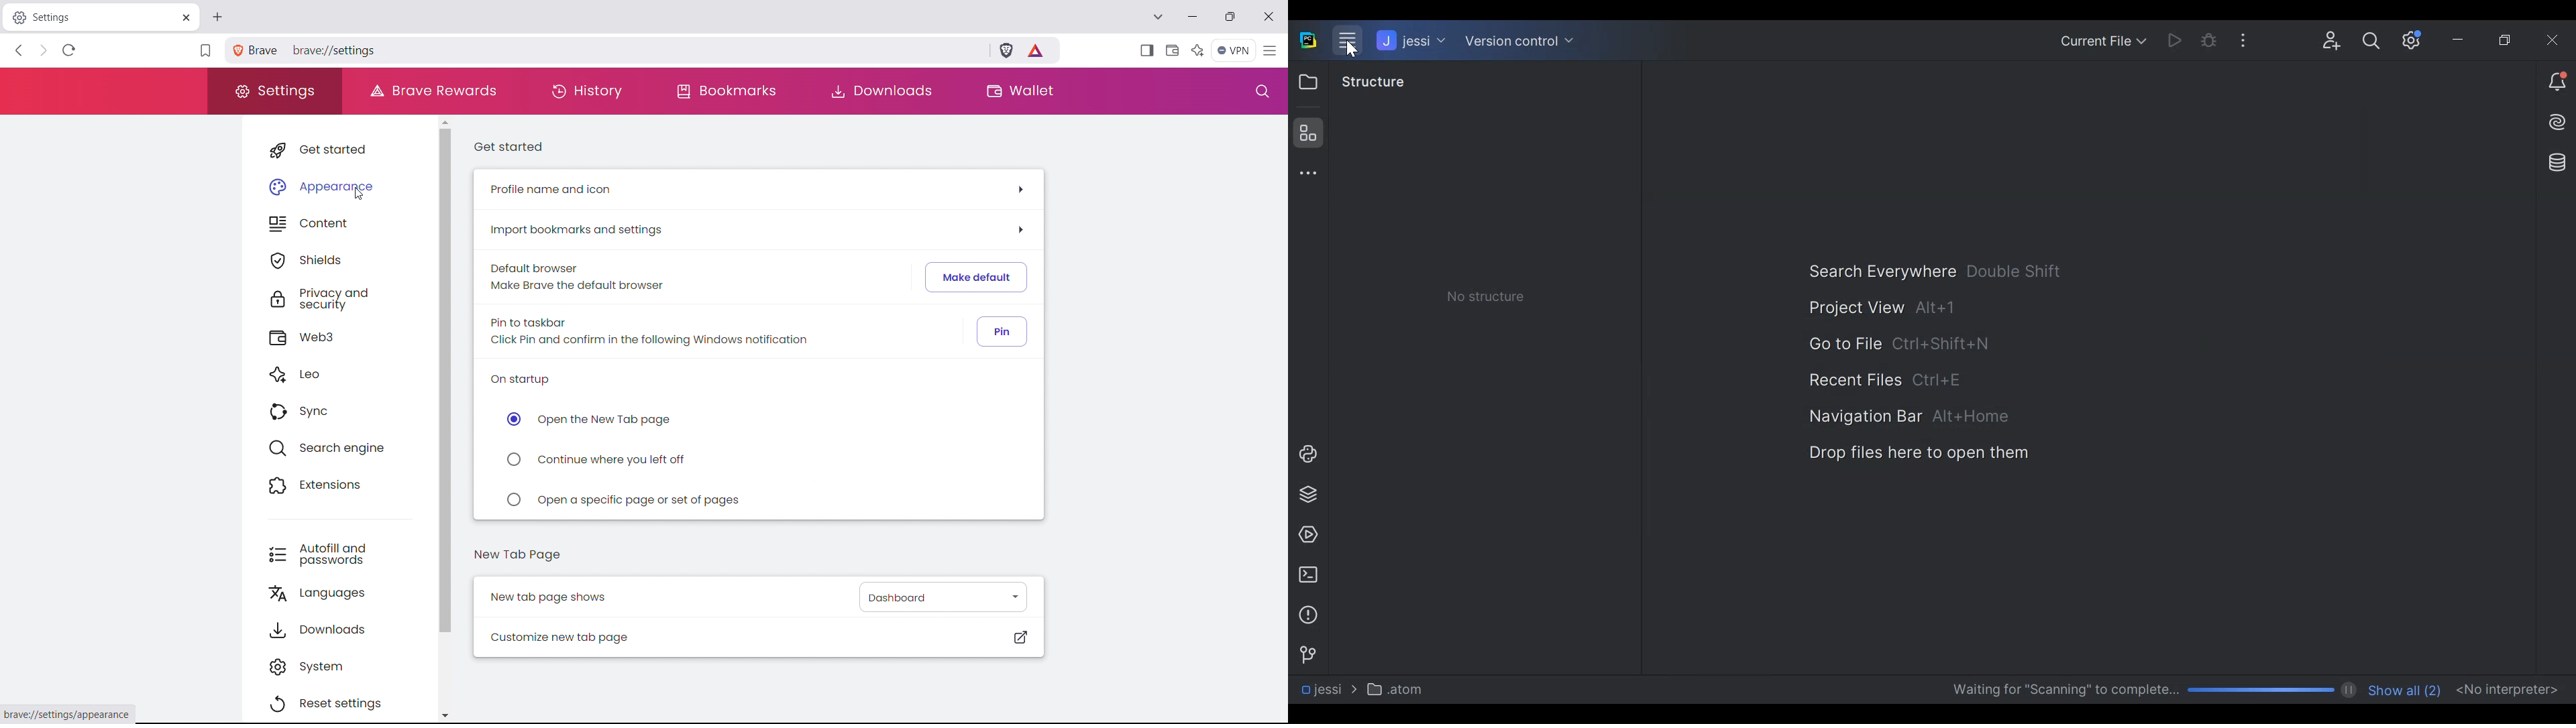 This screenshot has width=2576, height=728. I want to click on More, so click(2244, 41).